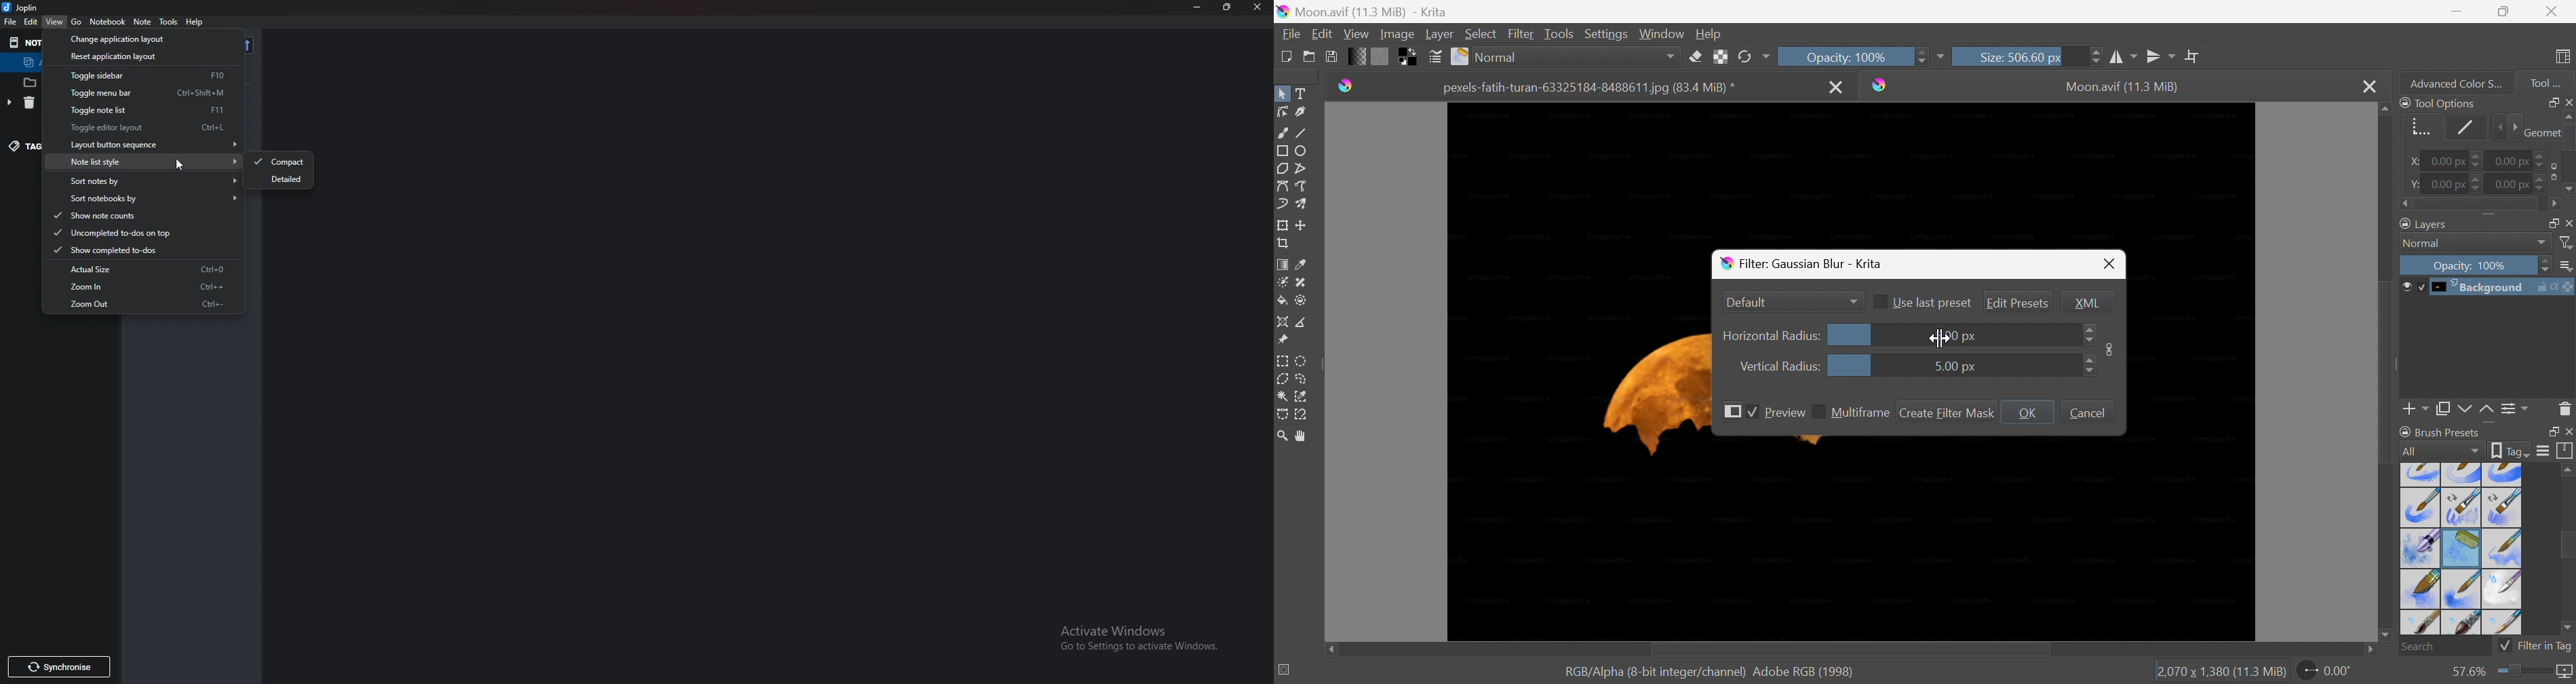  Describe the element at coordinates (1302, 362) in the screenshot. I see `Elliptical selection tool` at that location.